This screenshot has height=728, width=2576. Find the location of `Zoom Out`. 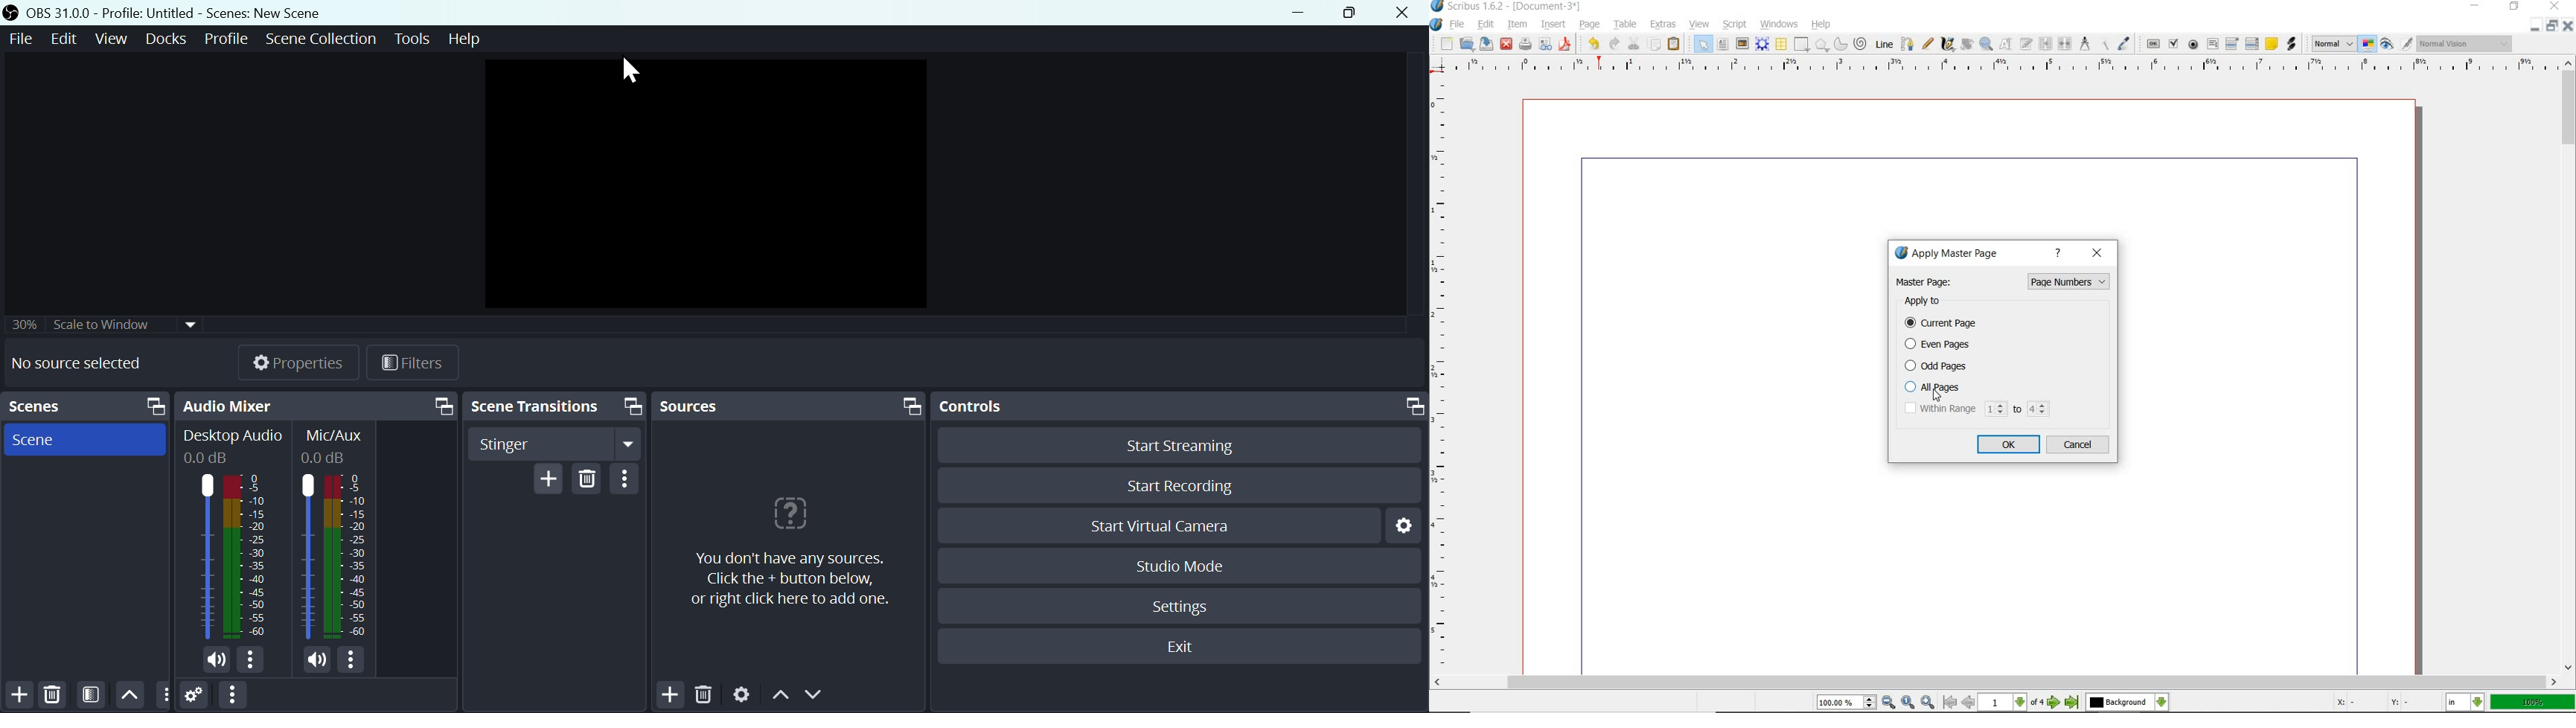

Zoom Out is located at coordinates (1888, 702).